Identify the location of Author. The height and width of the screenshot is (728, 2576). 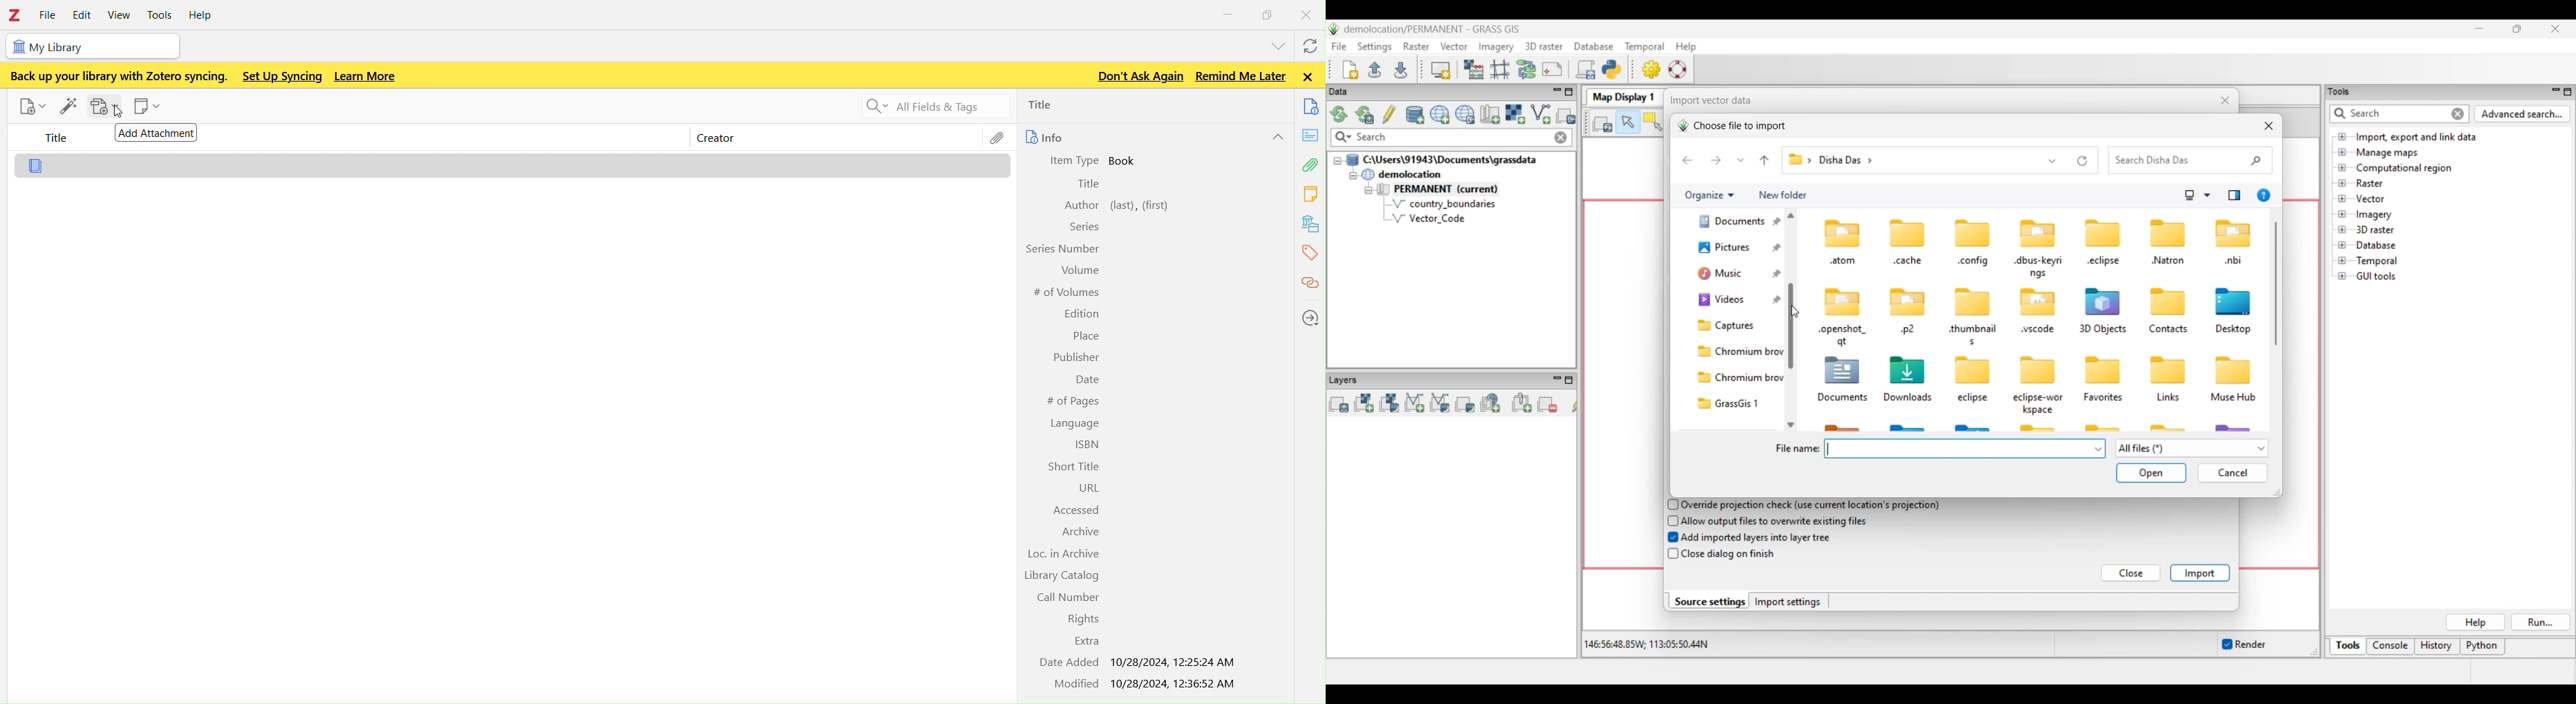
(1081, 206).